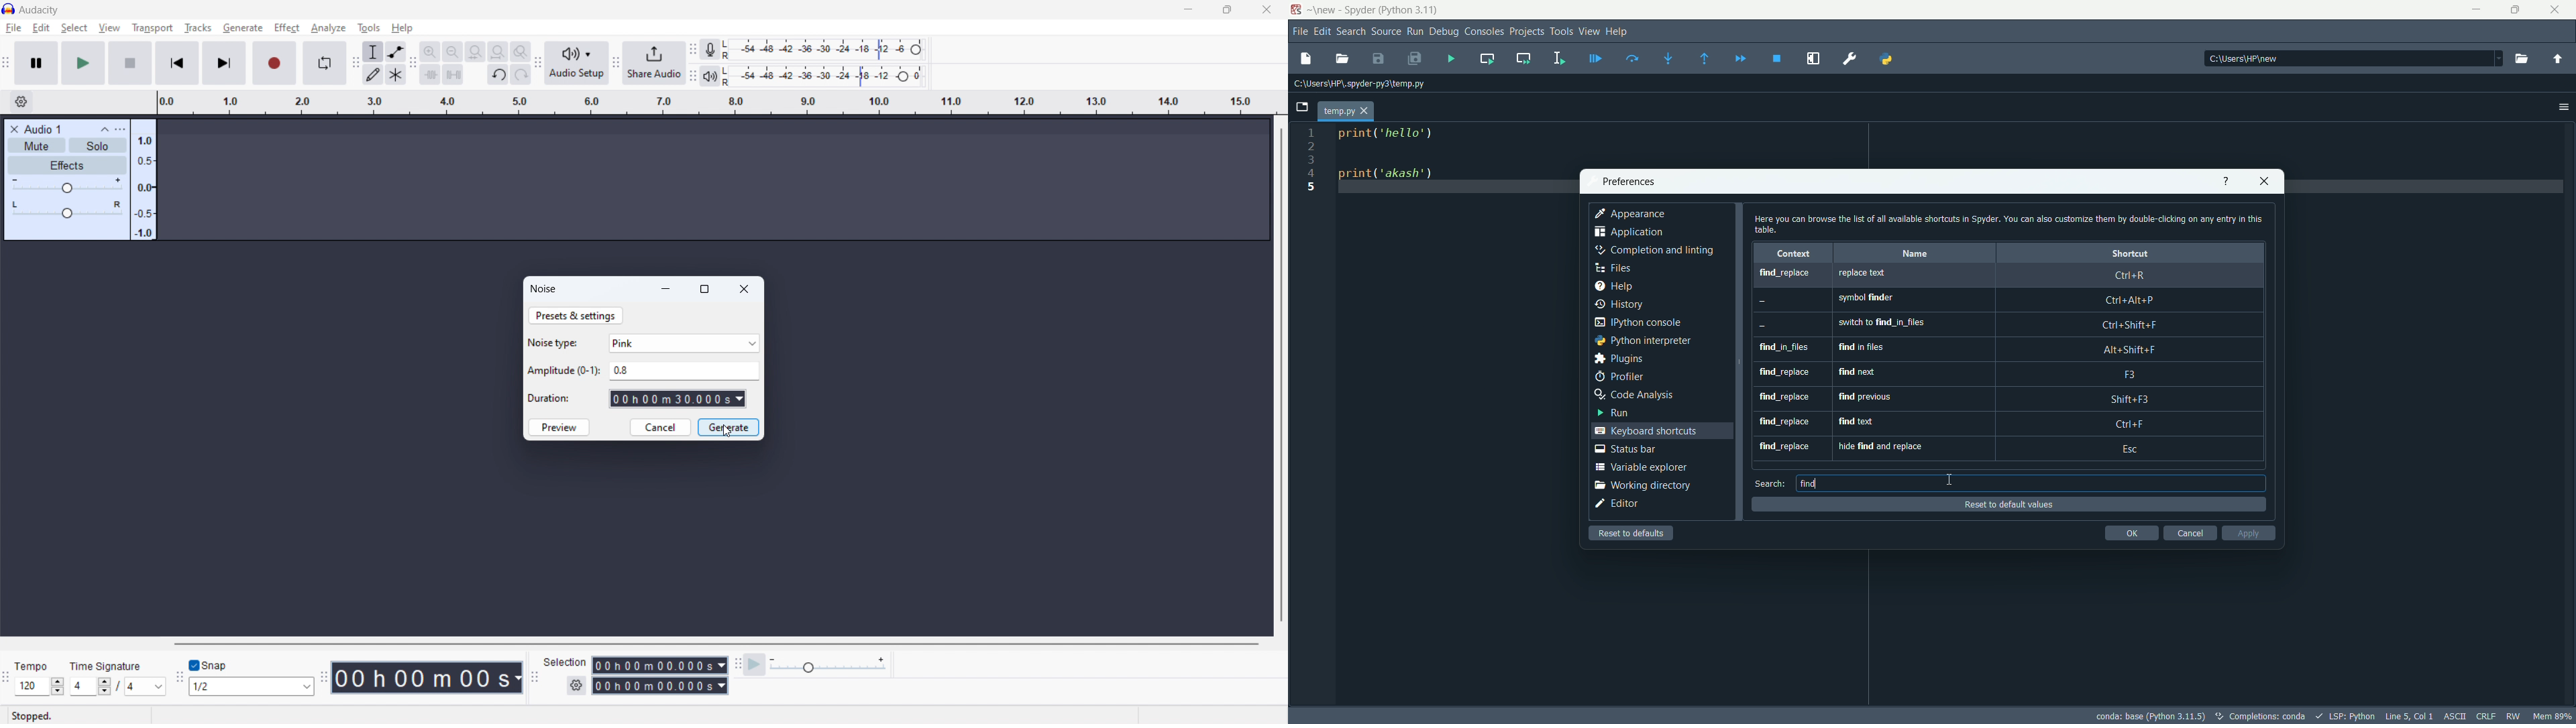 The height and width of the screenshot is (728, 2576). Describe the element at coordinates (2189, 534) in the screenshot. I see `cancel` at that location.